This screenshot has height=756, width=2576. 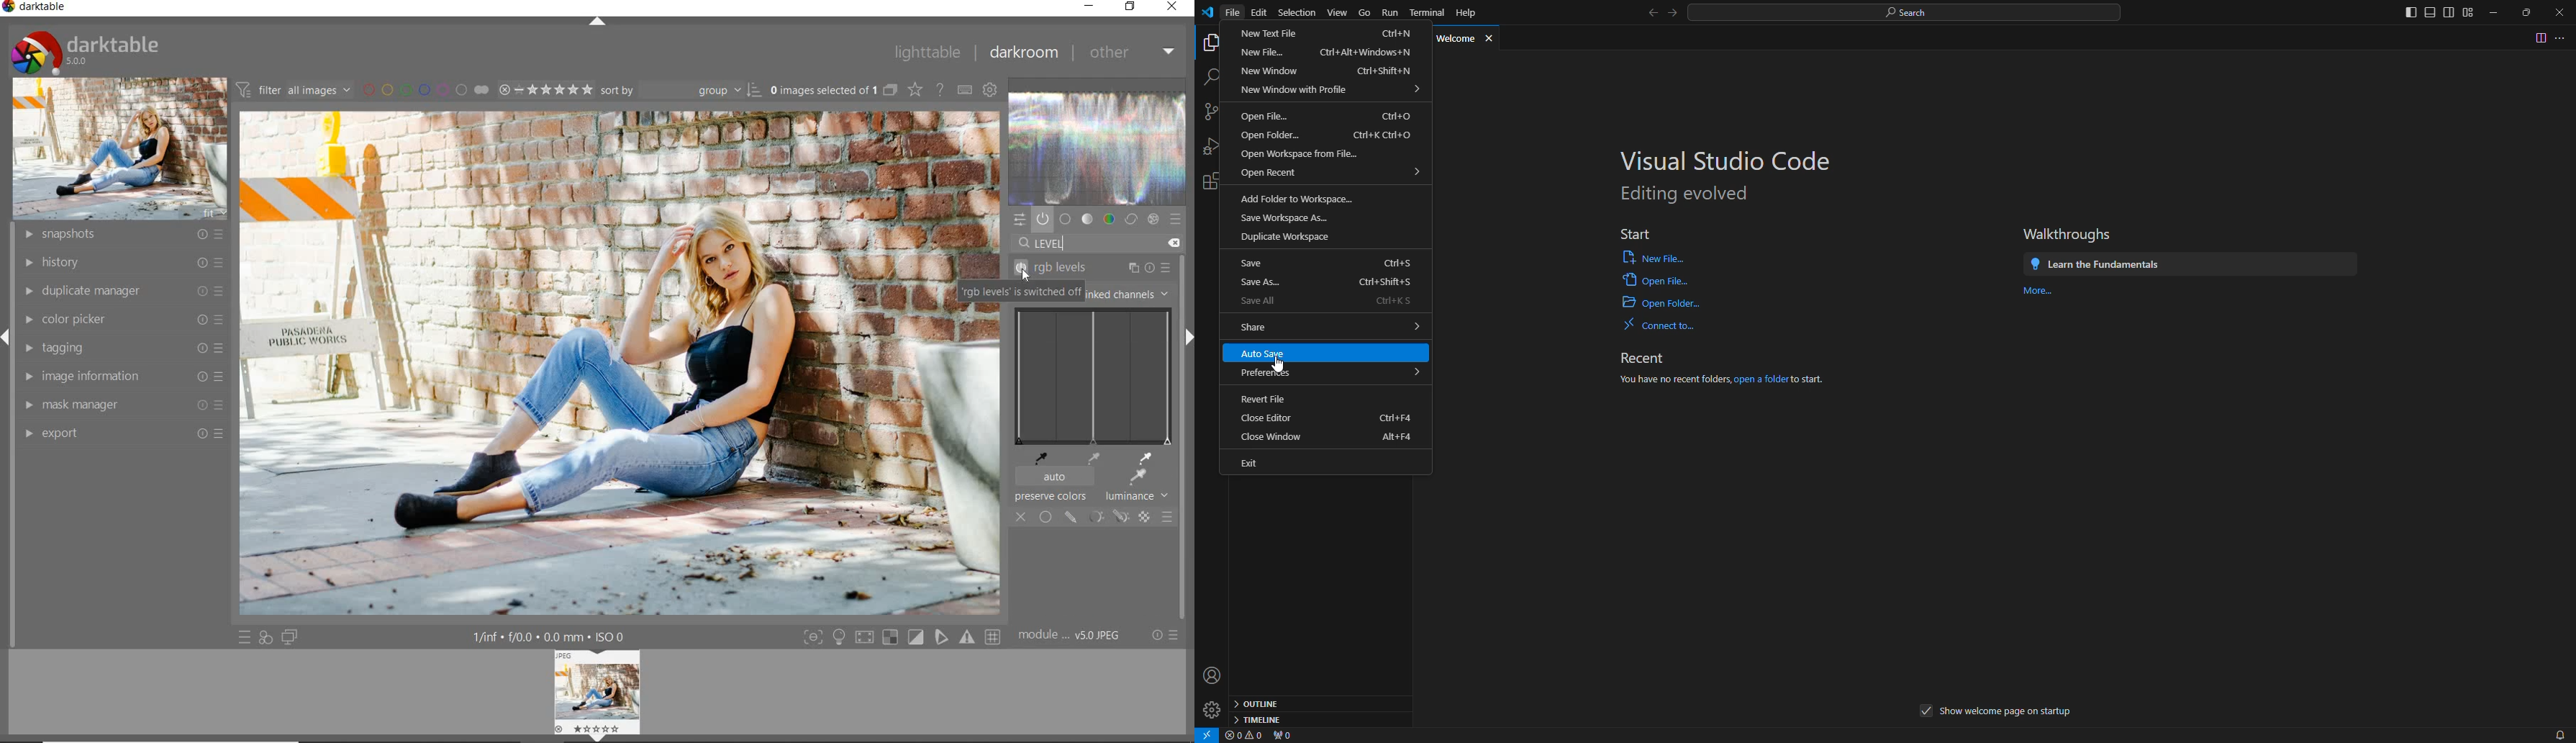 I want to click on rgb levels is switched off, so click(x=1022, y=293).